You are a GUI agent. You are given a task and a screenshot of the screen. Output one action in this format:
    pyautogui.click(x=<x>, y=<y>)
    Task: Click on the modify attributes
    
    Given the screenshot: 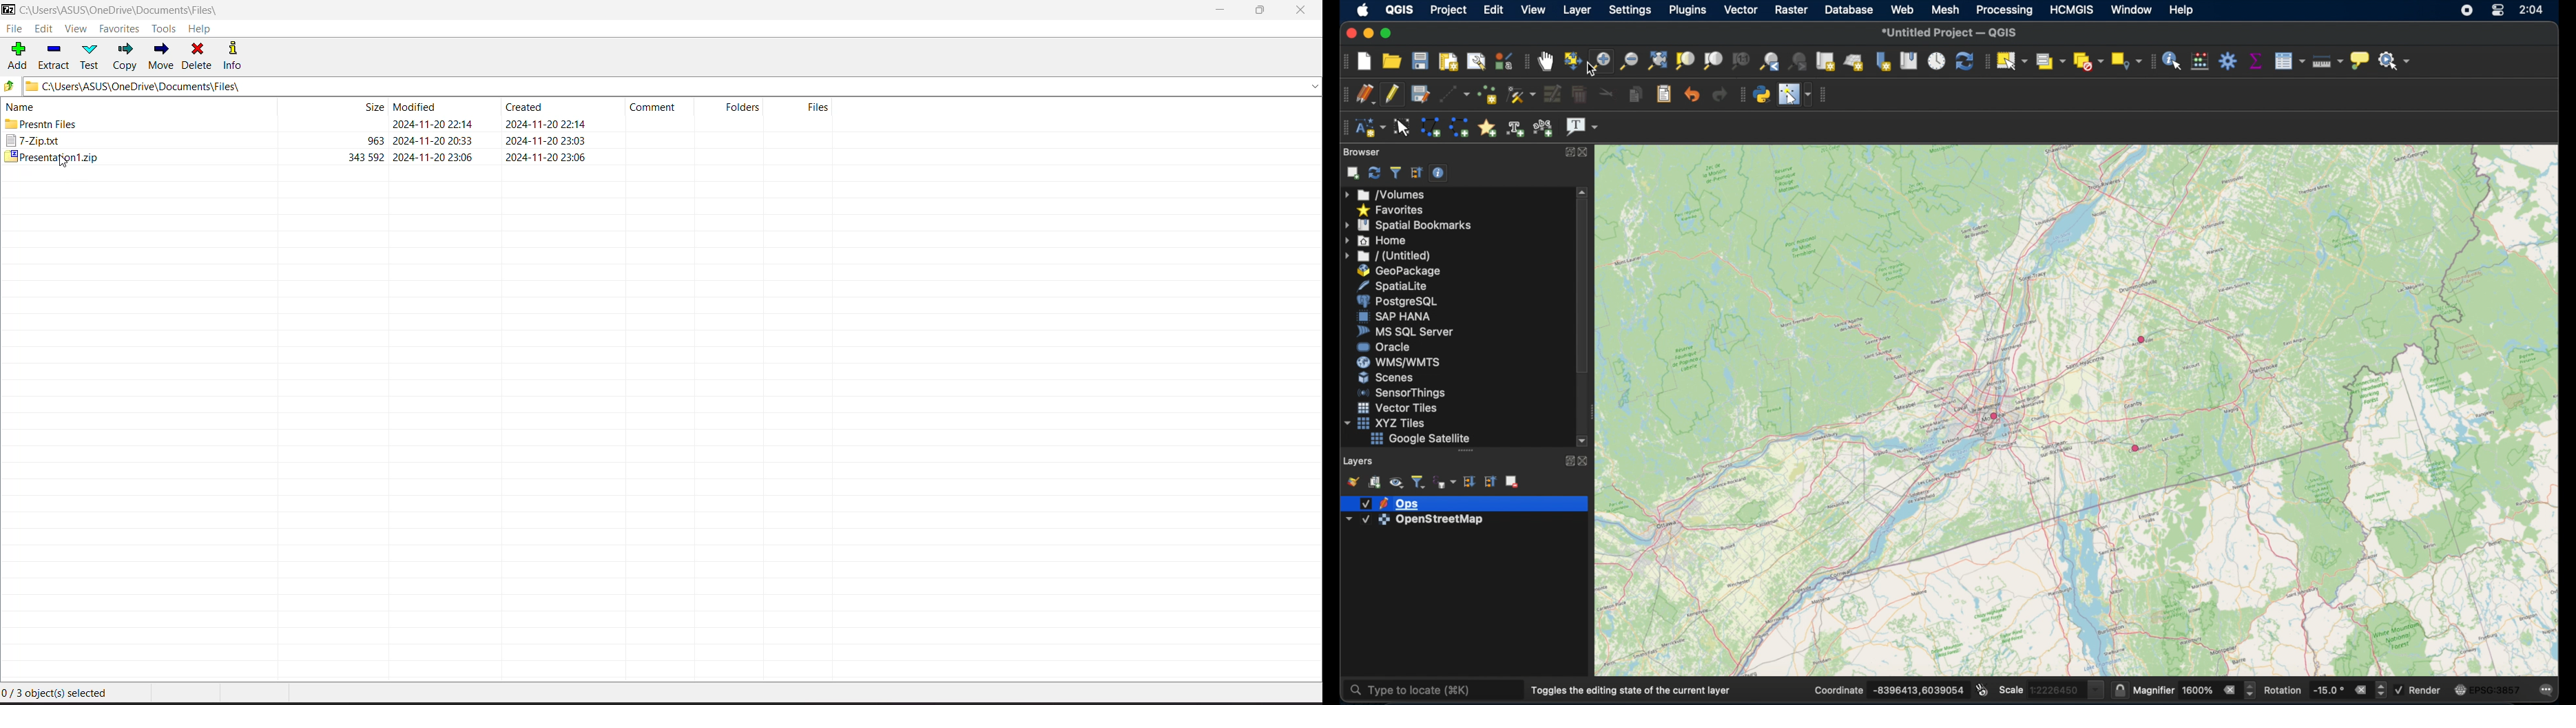 What is the action you would take?
    pyautogui.click(x=1553, y=95)
    